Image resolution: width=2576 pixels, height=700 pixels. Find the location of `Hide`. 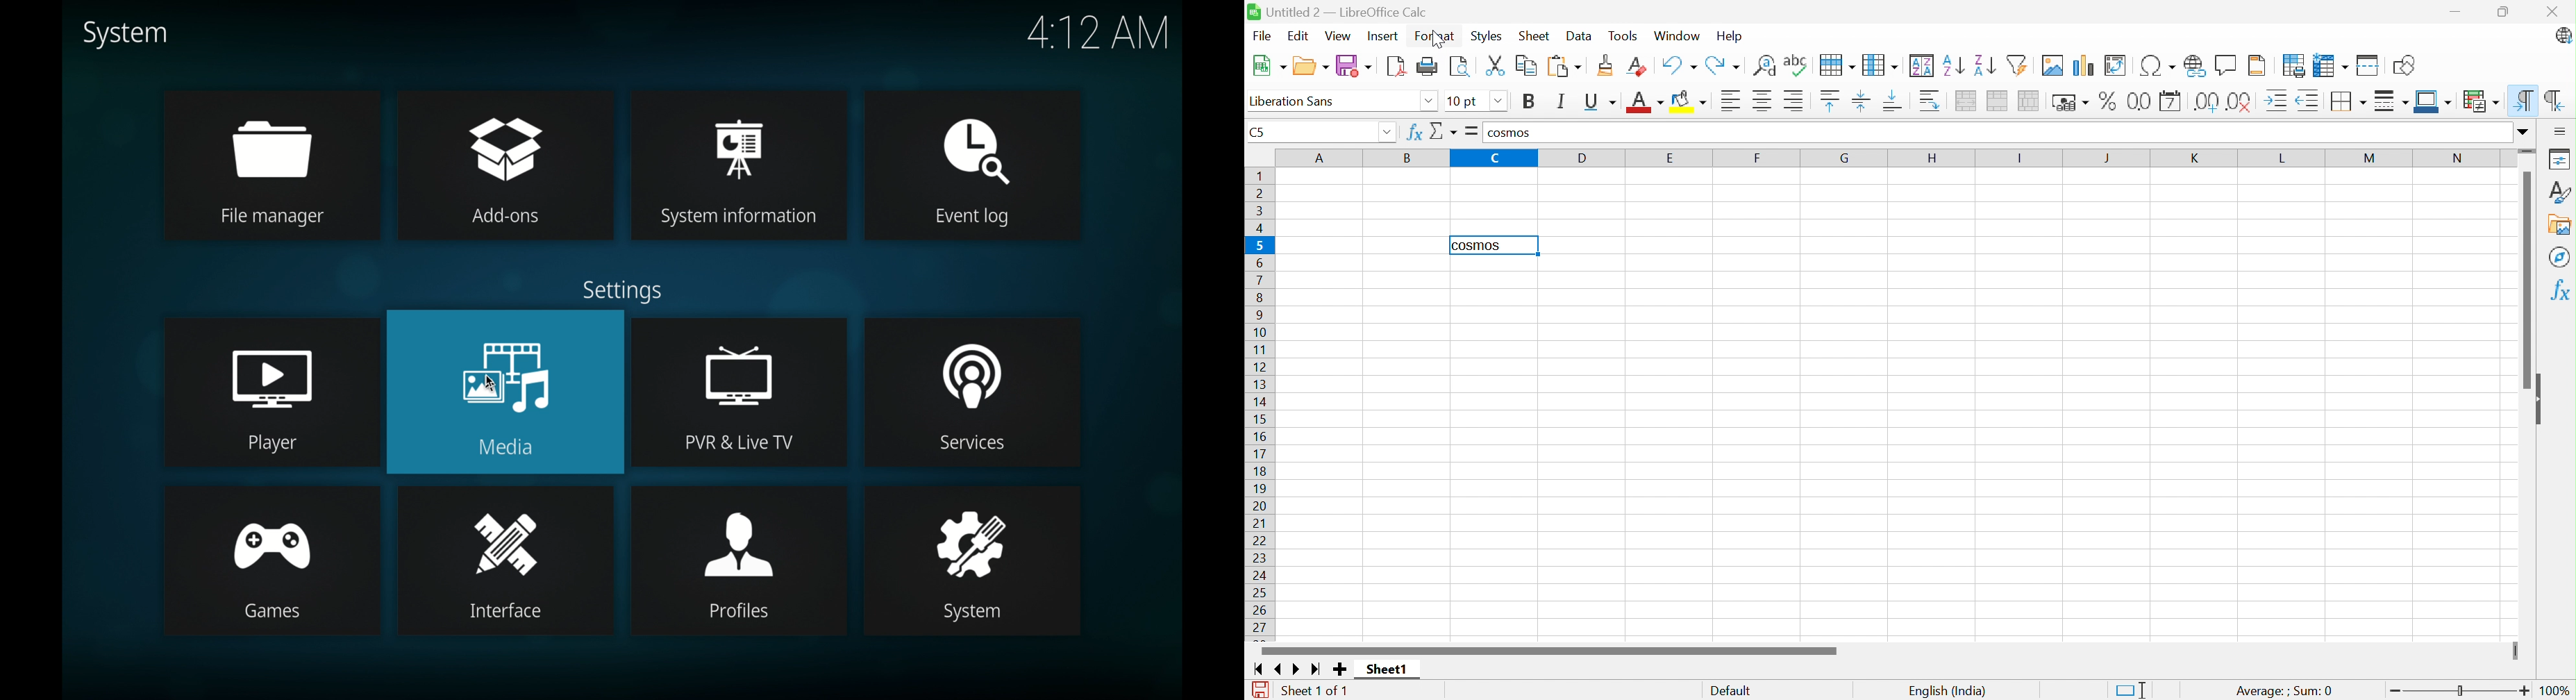

Hide is located at coordinates (2541, 397).